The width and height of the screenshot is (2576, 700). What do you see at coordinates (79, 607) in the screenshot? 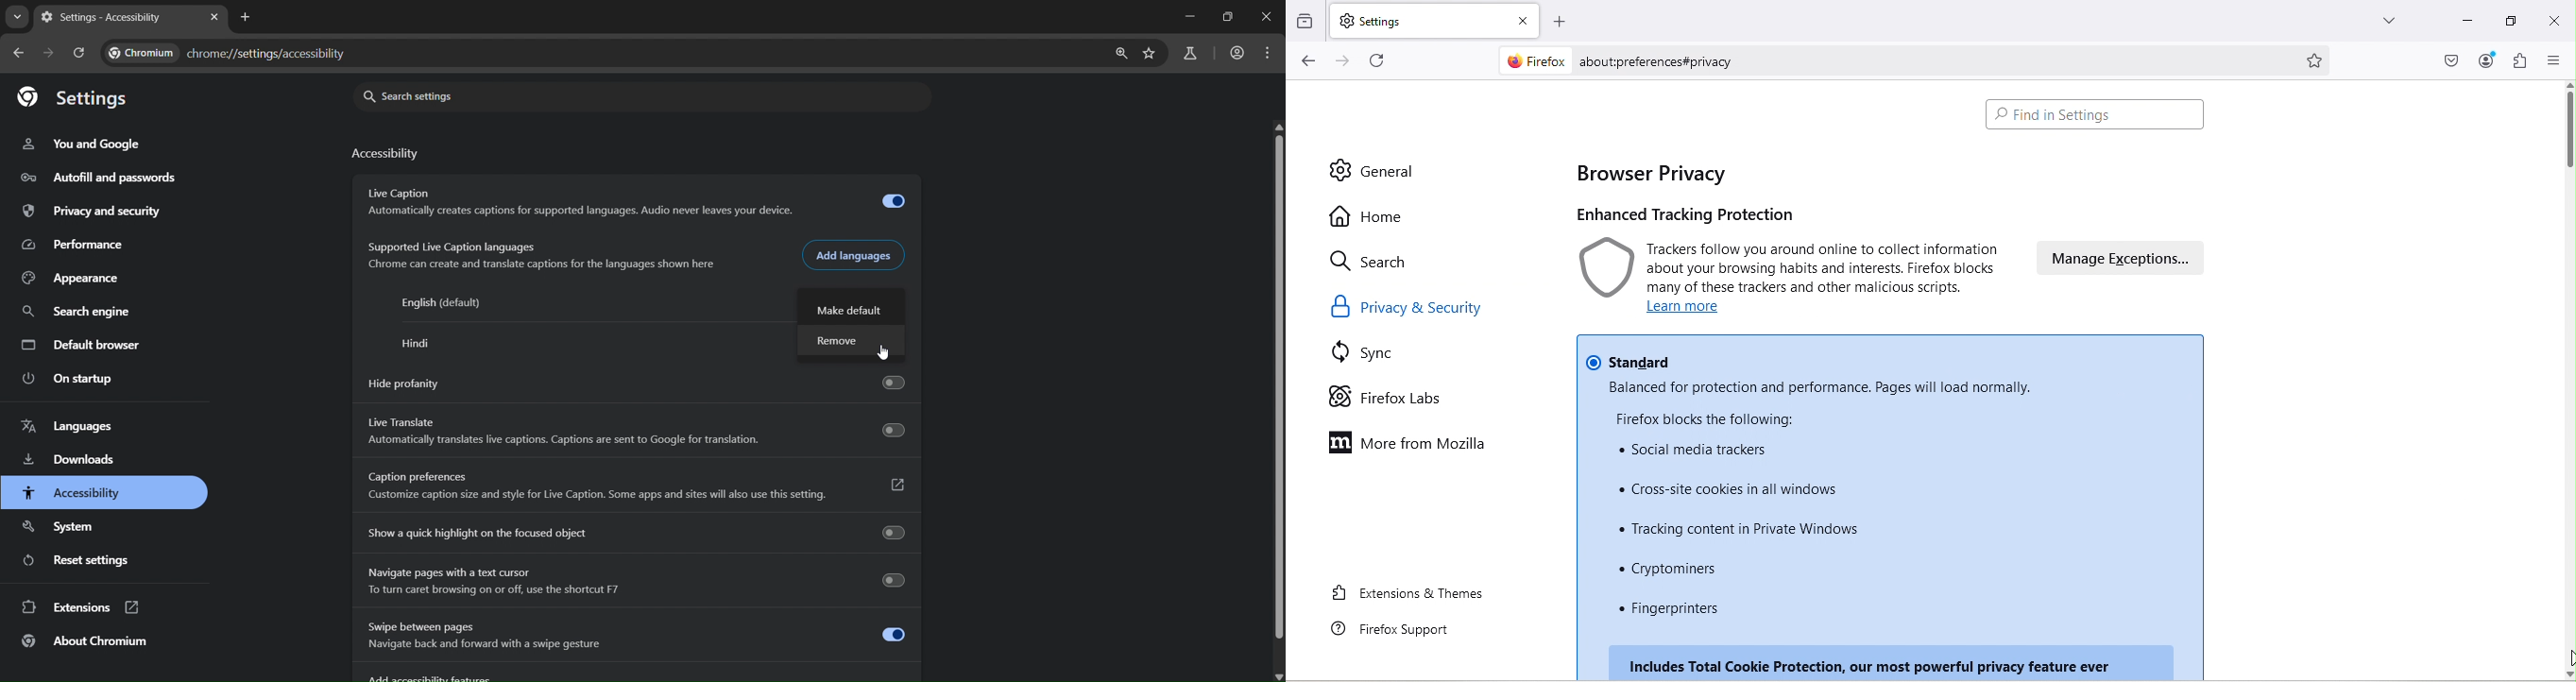
I see `extensions` at bounding box center [79, 607].